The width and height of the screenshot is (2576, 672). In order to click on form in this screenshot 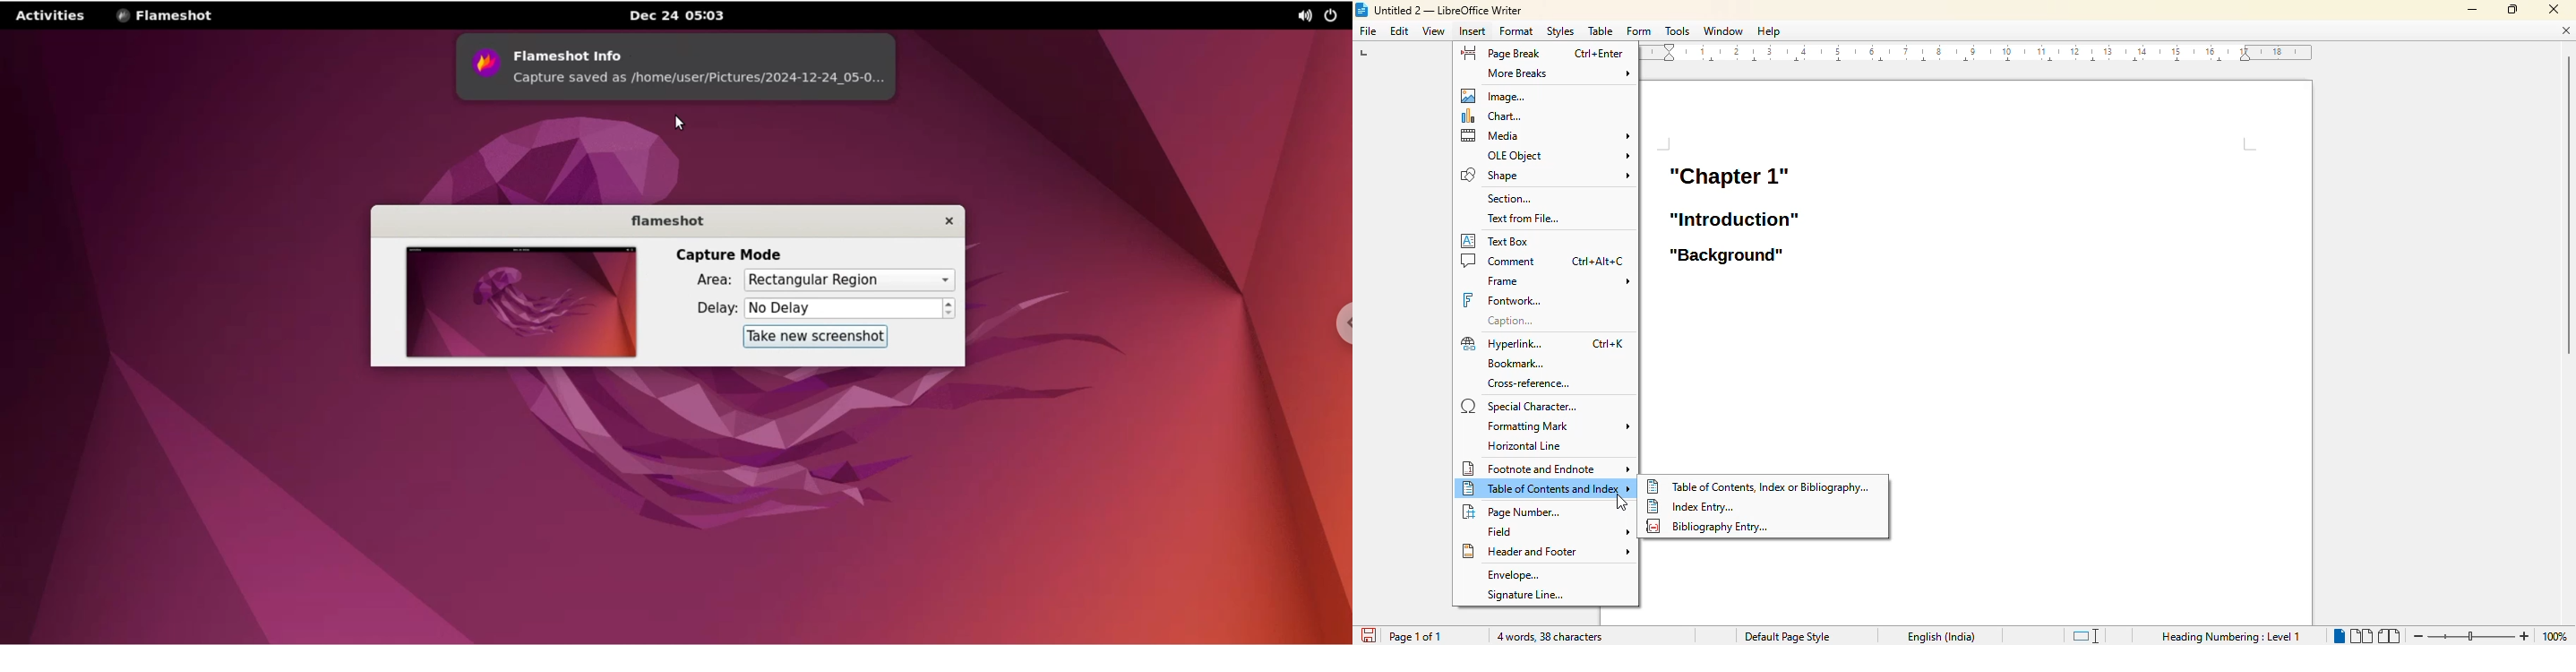, I will do `click(1639, 31)`.